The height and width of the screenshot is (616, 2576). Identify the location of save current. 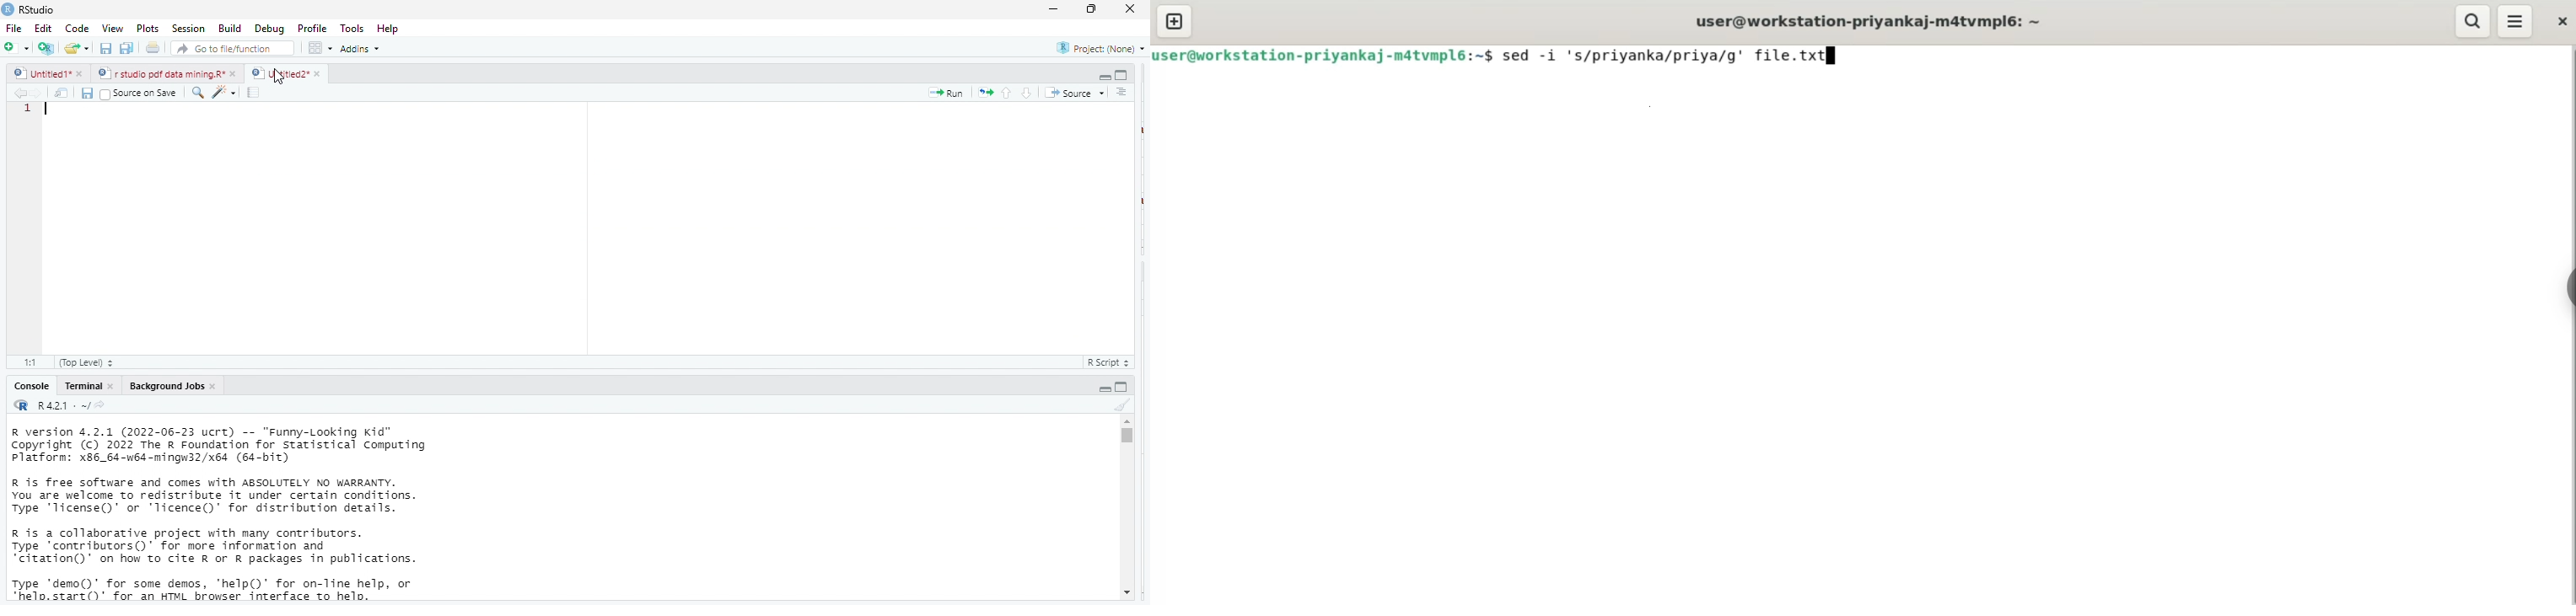
(88, 92).